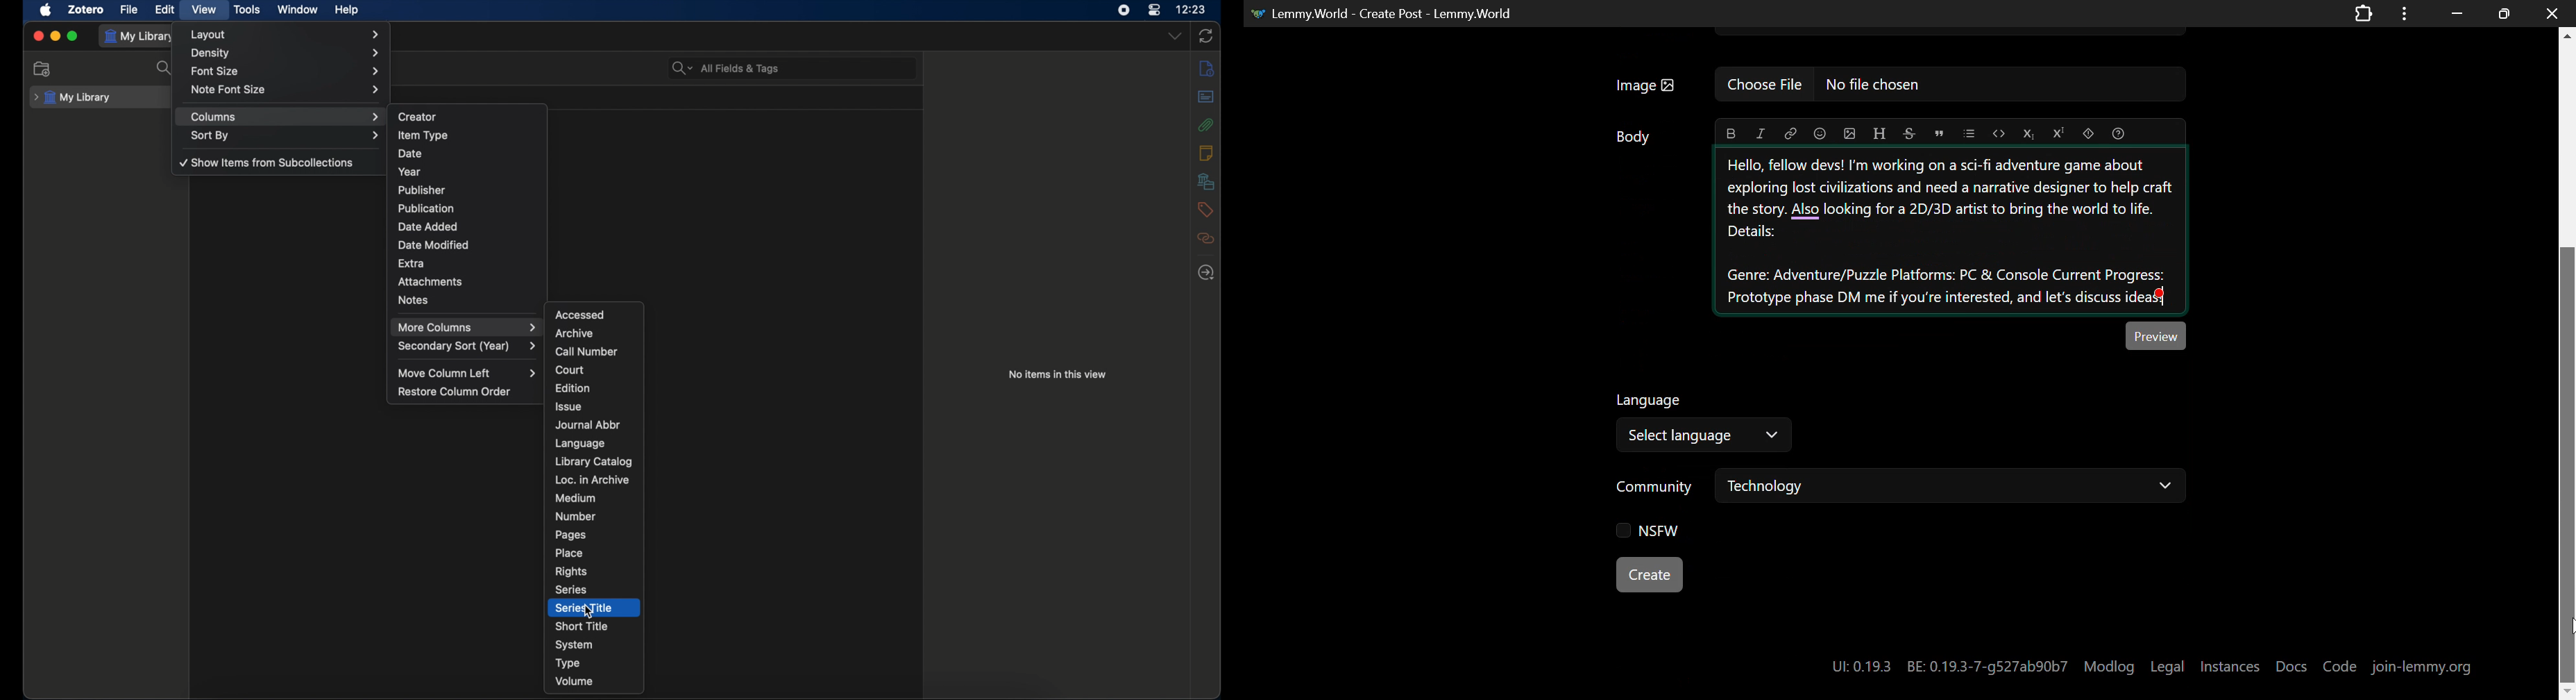  Describe the element at coordinates (575, 334) in the screenshot. I see `archive` at that location.